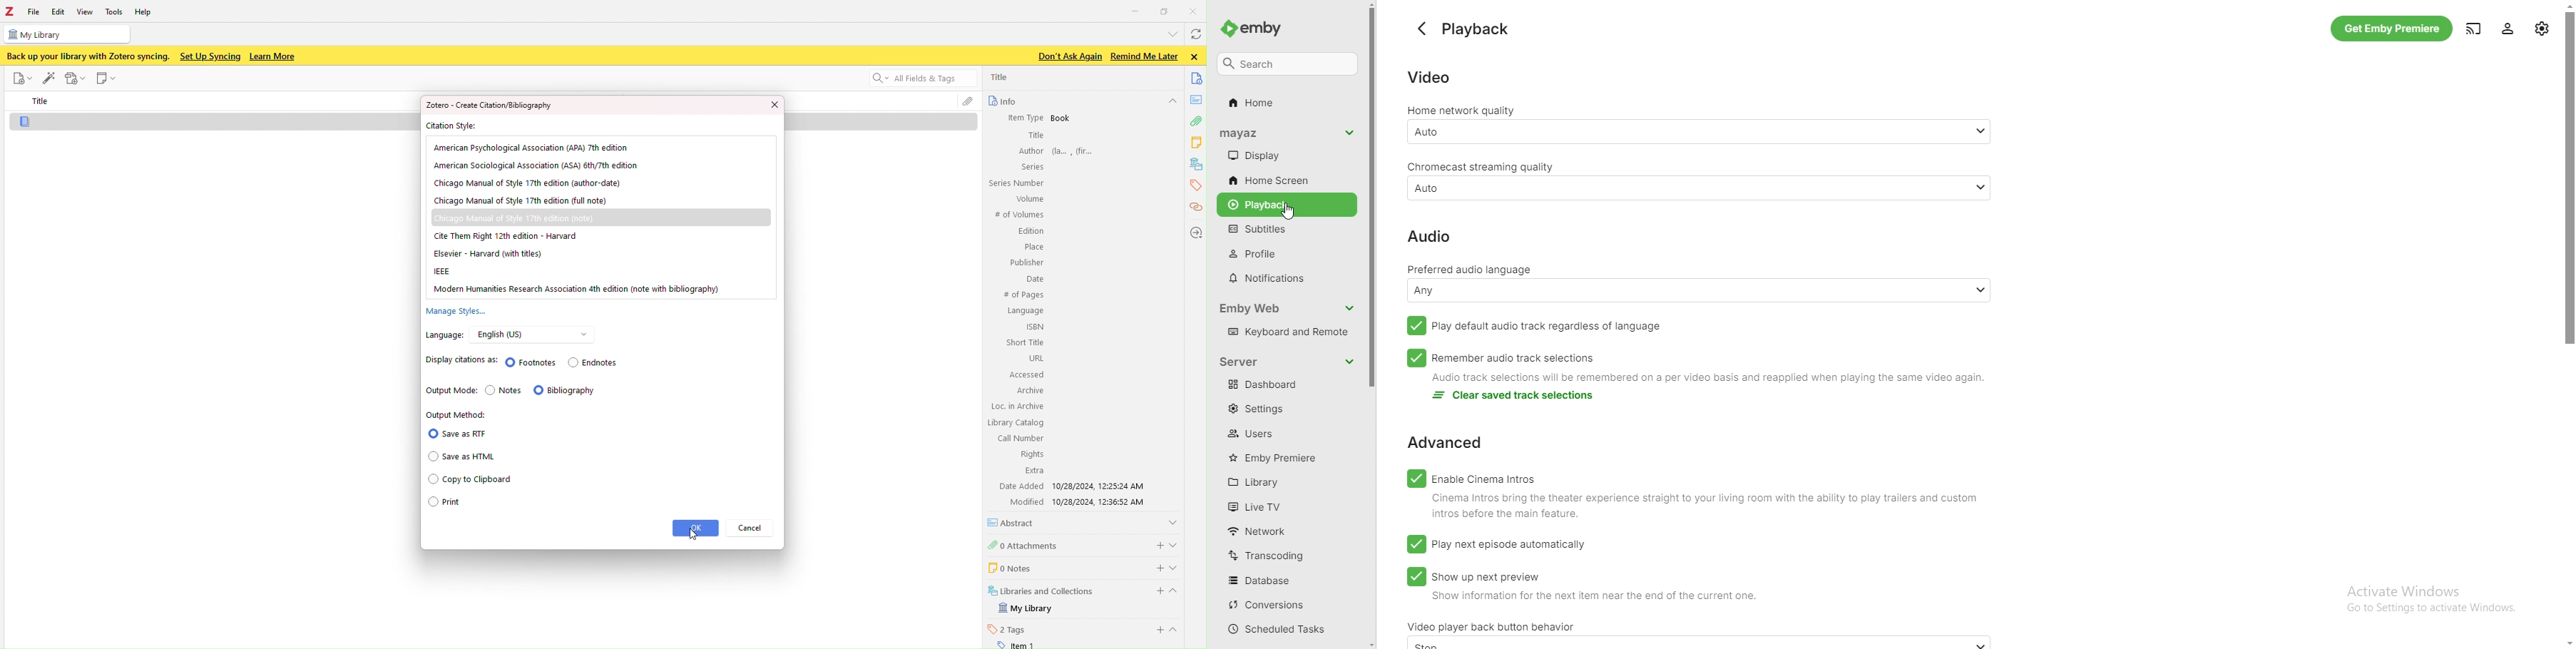  What do you see at coordinates (1702, 507) in the screenshot?
I see `Cinema Intros bring the theater experience straight to your living room with the ability to play trailers and customintros before the main feature.` at bounding box center [1702, 507].